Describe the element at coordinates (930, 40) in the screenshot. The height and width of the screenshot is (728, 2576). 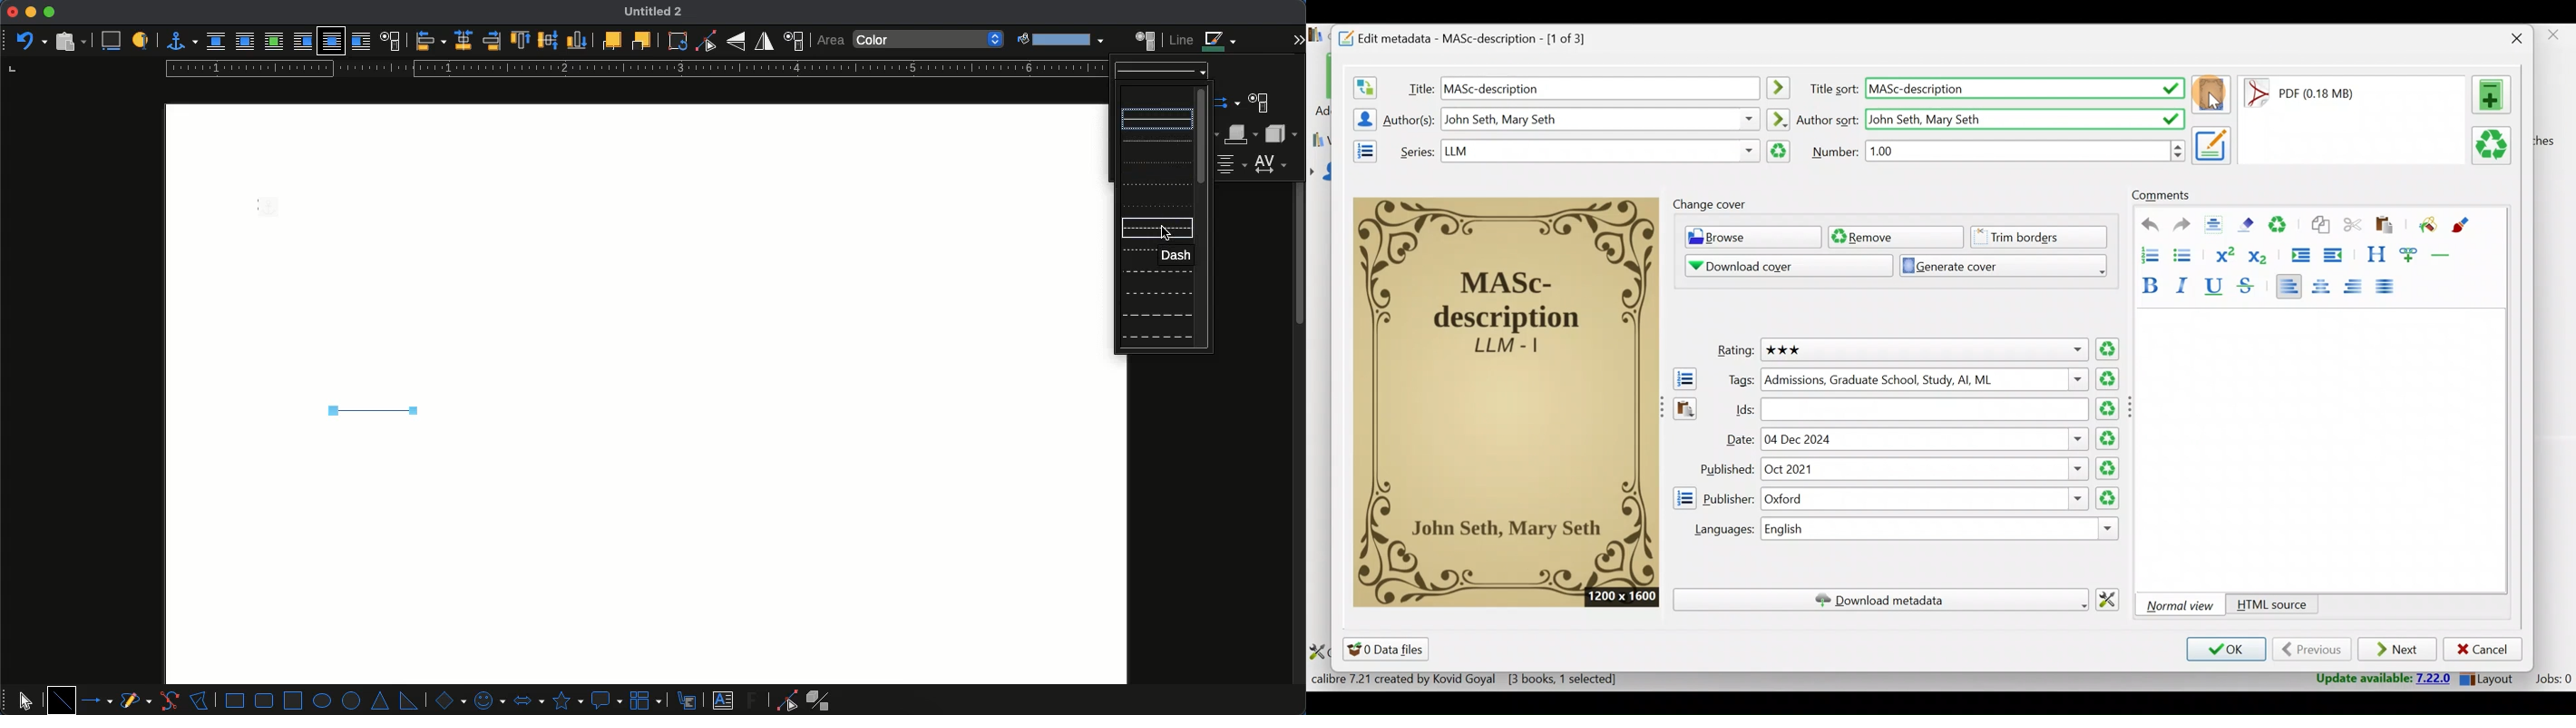
I see `color` at that location.